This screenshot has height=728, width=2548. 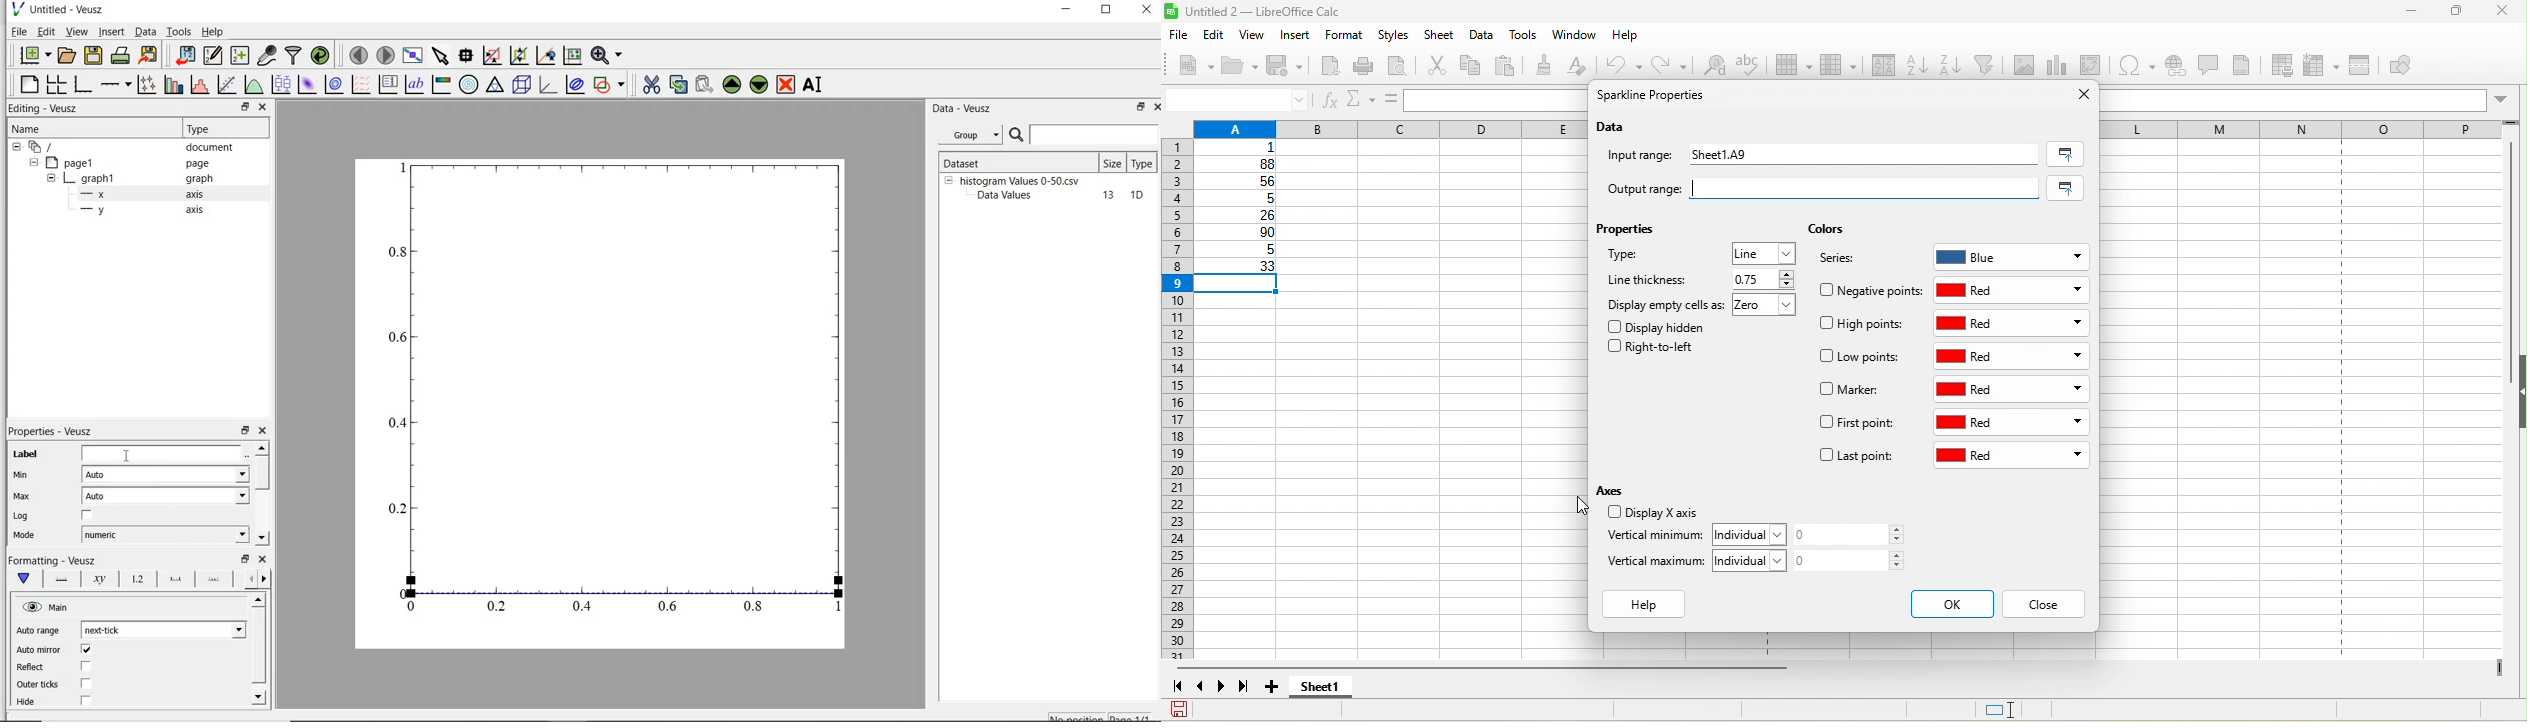 I want to click on zero, so click(x=1769, y=307).